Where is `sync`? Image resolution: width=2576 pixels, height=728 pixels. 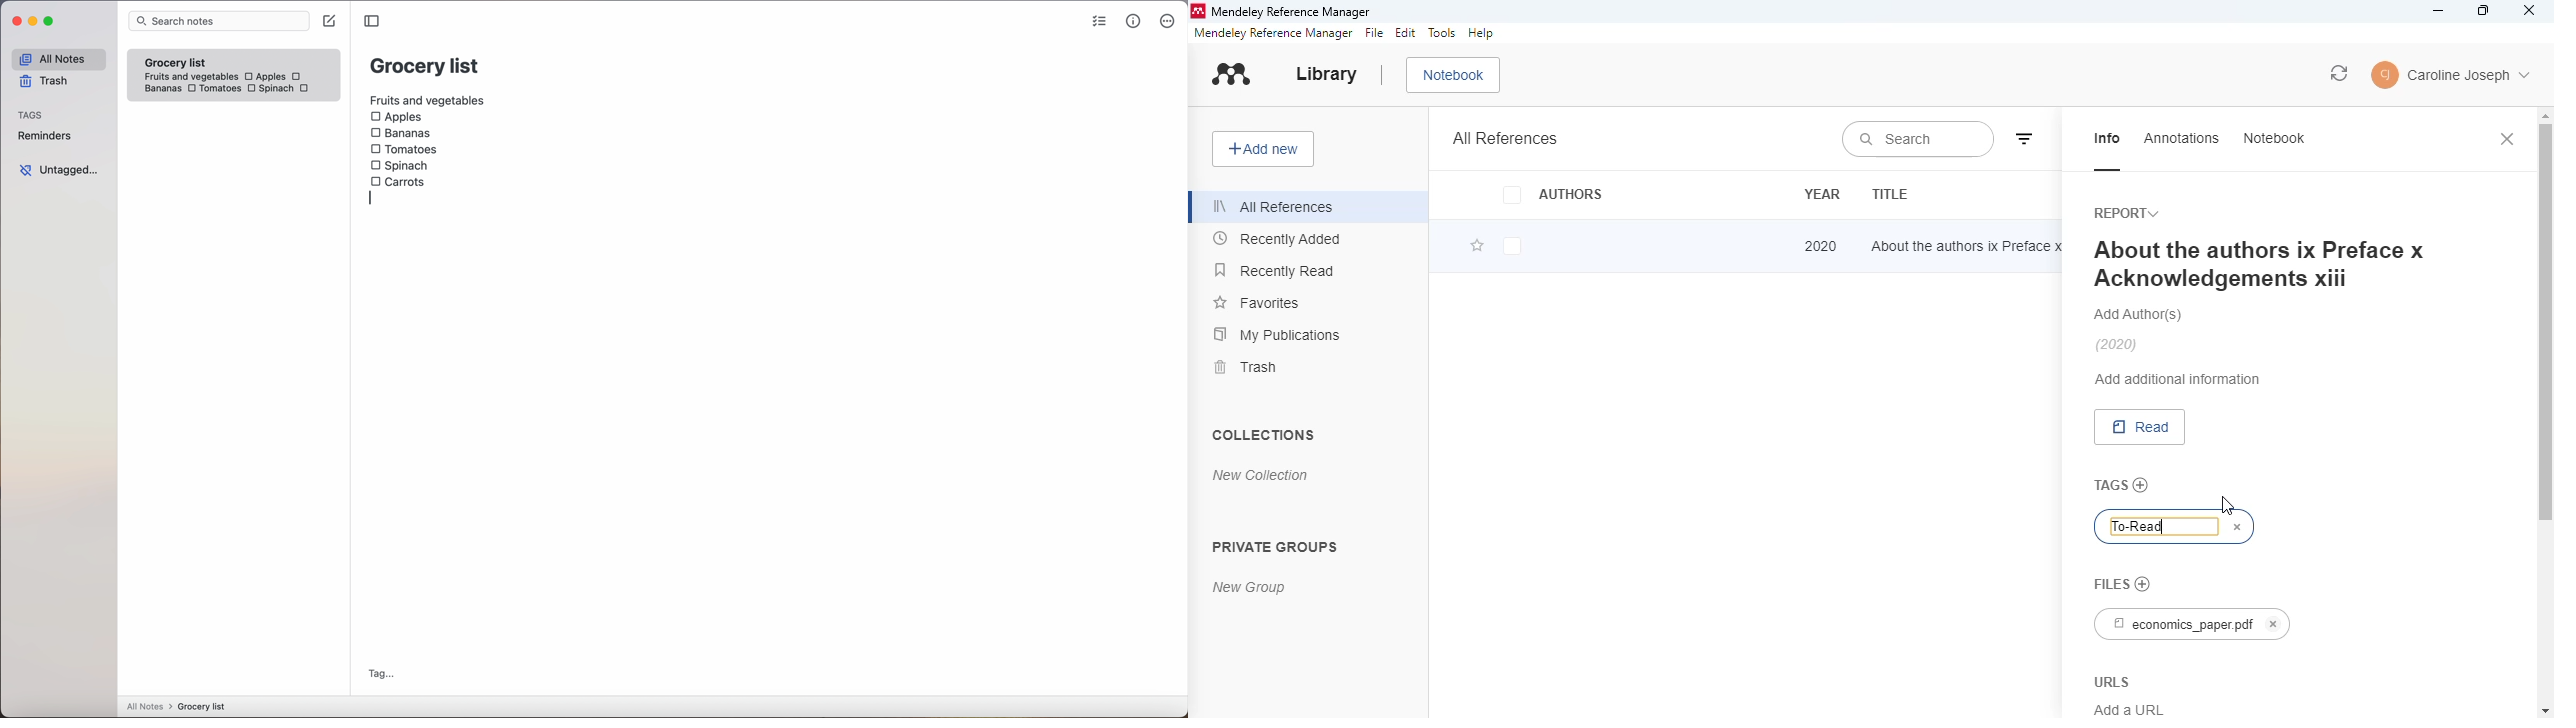
sync is located at coordinates (2340, 73).